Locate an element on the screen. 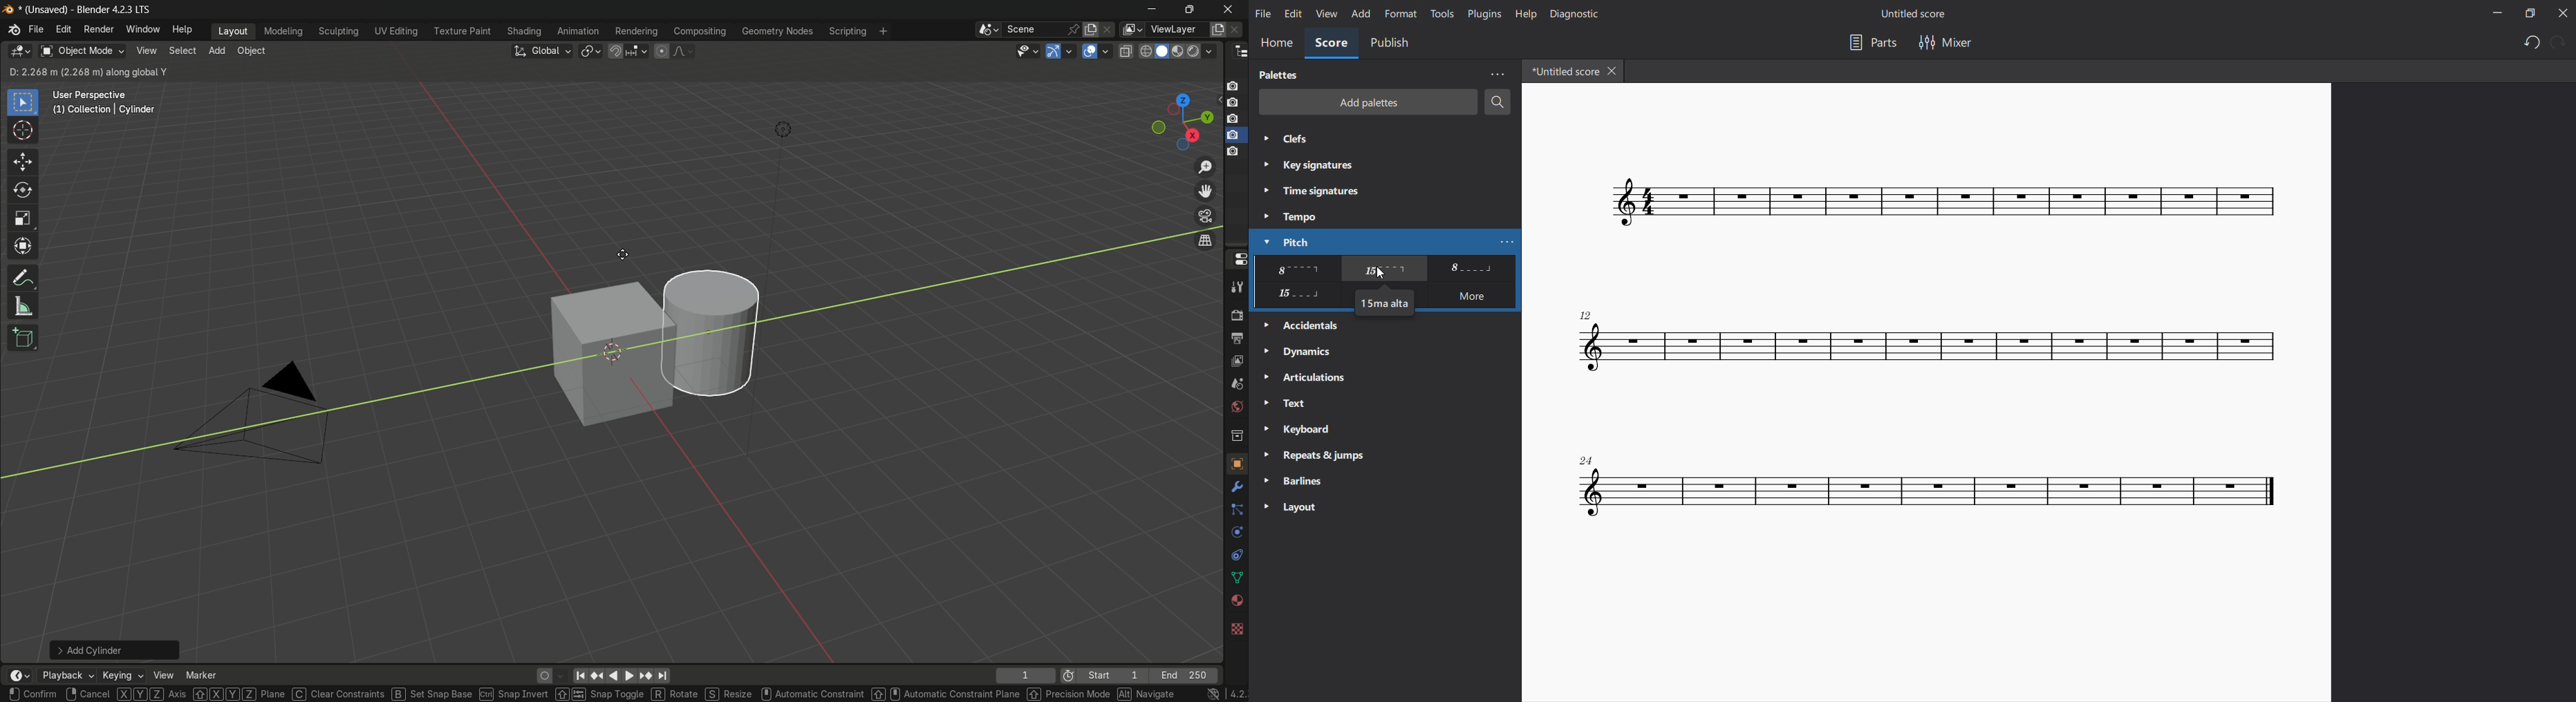  zoom in/out is located at coordinates (1205, 166).